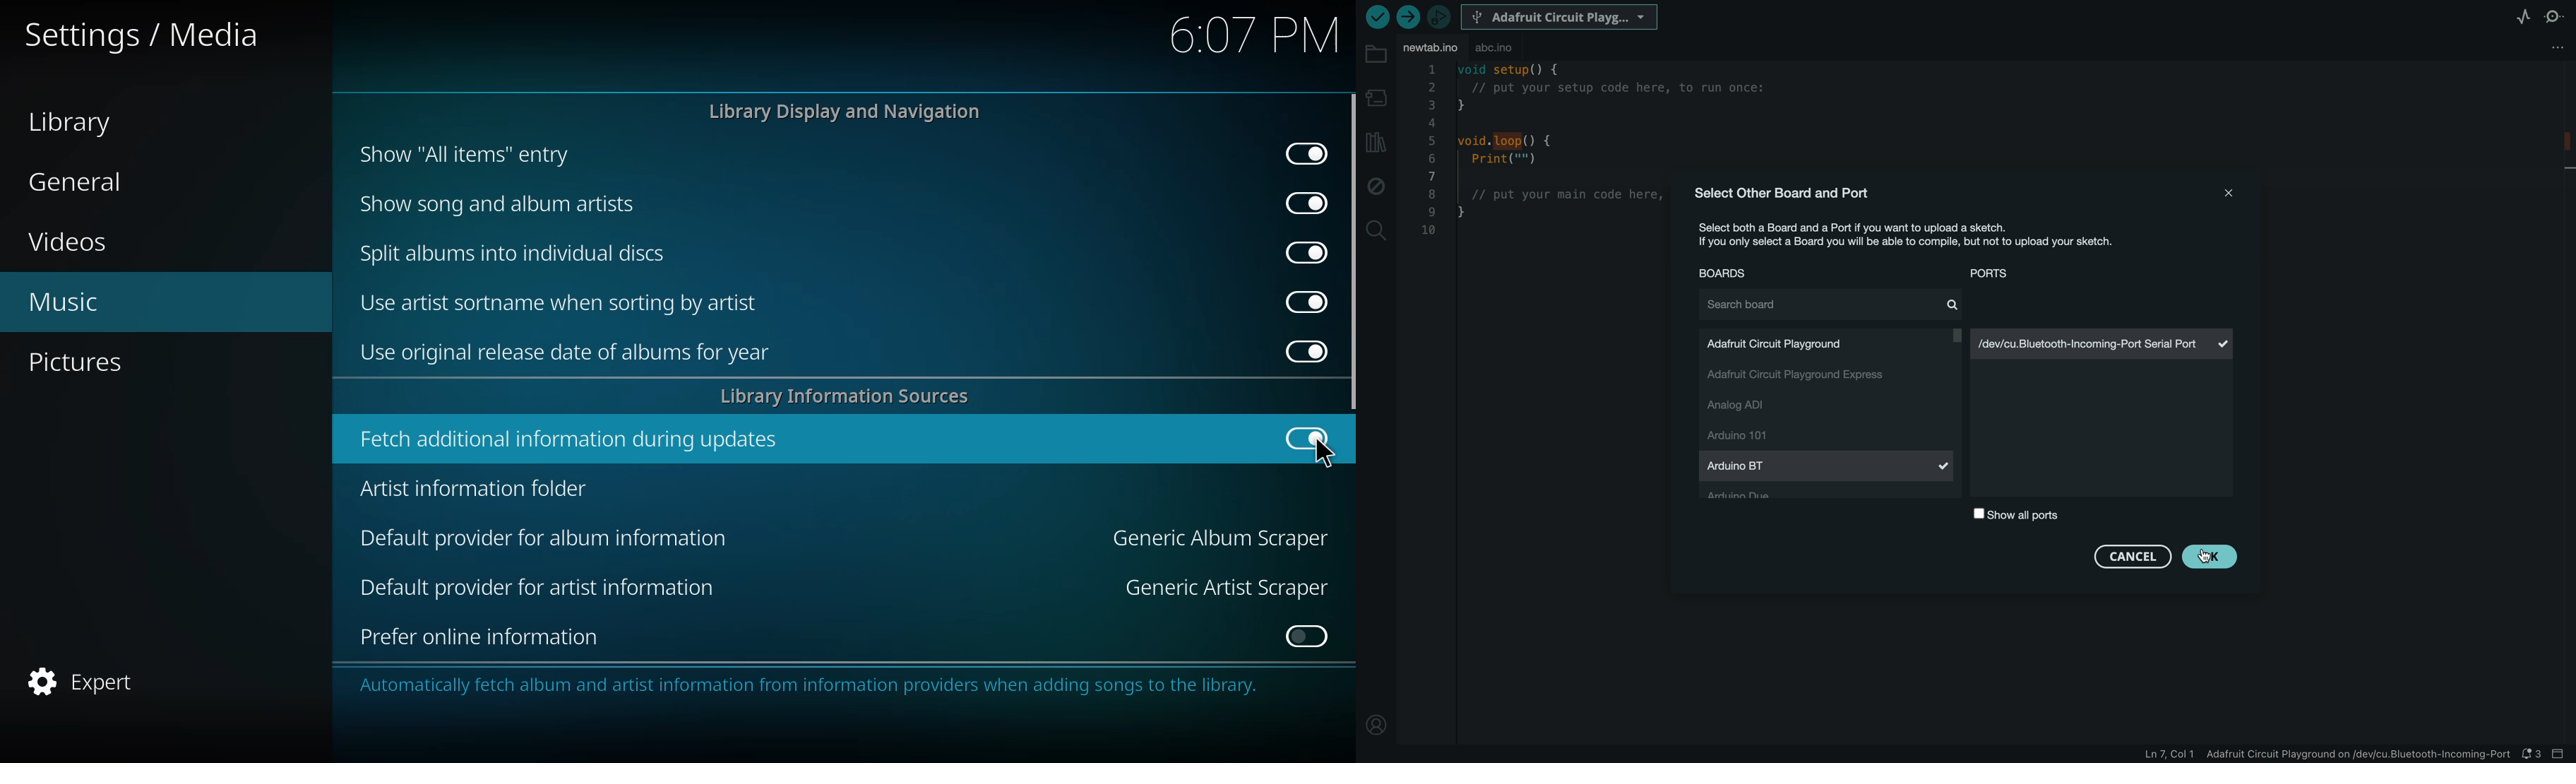 This screenshot has height=784, width=2576. What do you see at coordinates (1307, 437) in the screenshot?
I see `enabled` at bounding box center [1307, 437].